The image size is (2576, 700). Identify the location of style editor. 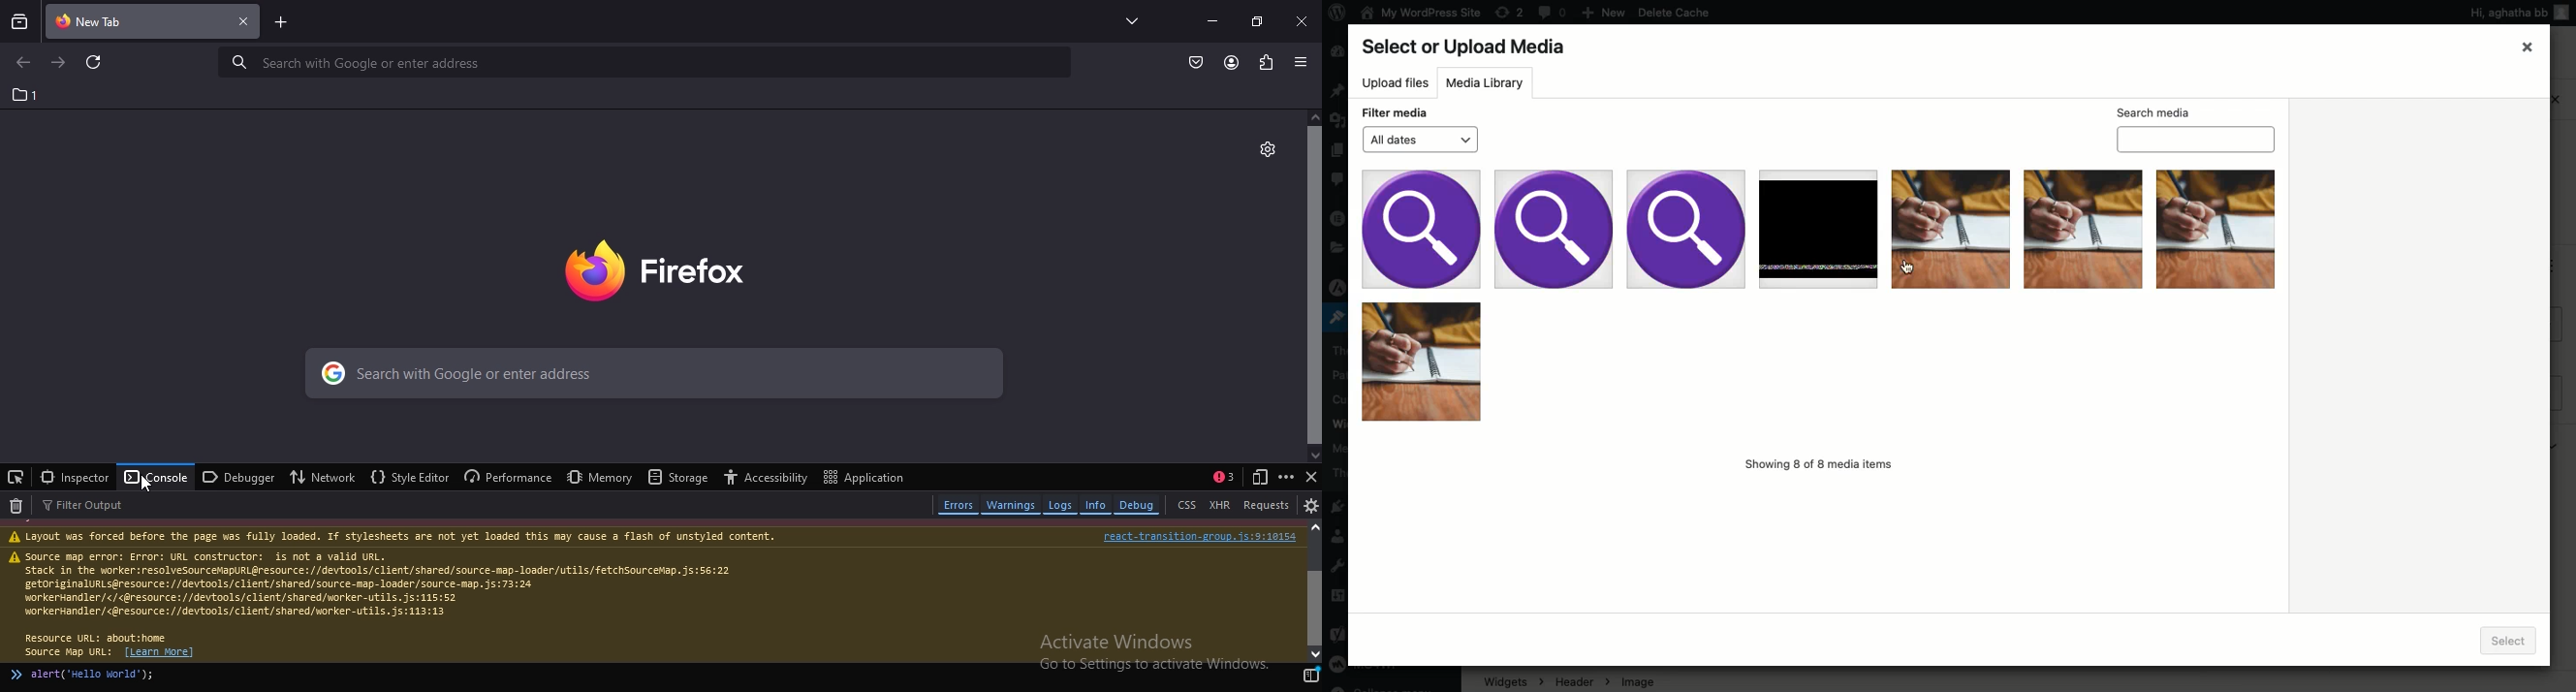
(411, 477).